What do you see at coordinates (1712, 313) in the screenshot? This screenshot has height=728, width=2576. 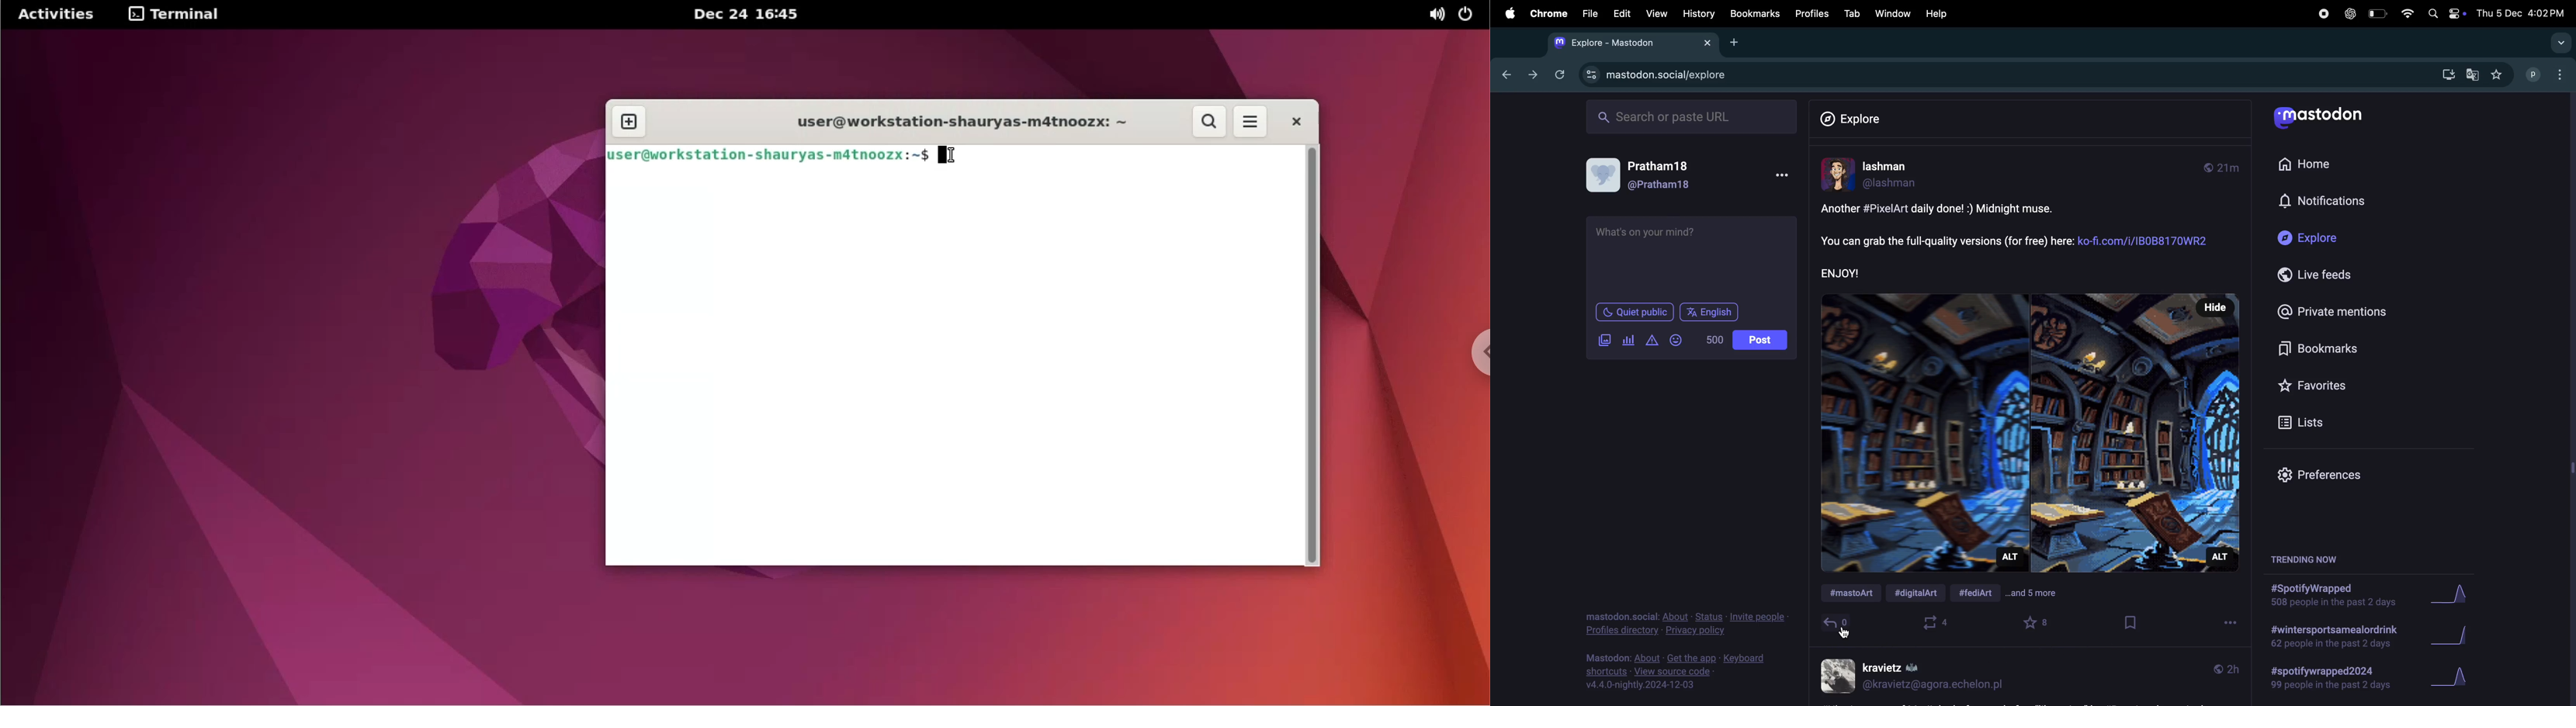 I see `english` at bounding box center [1712, 313].